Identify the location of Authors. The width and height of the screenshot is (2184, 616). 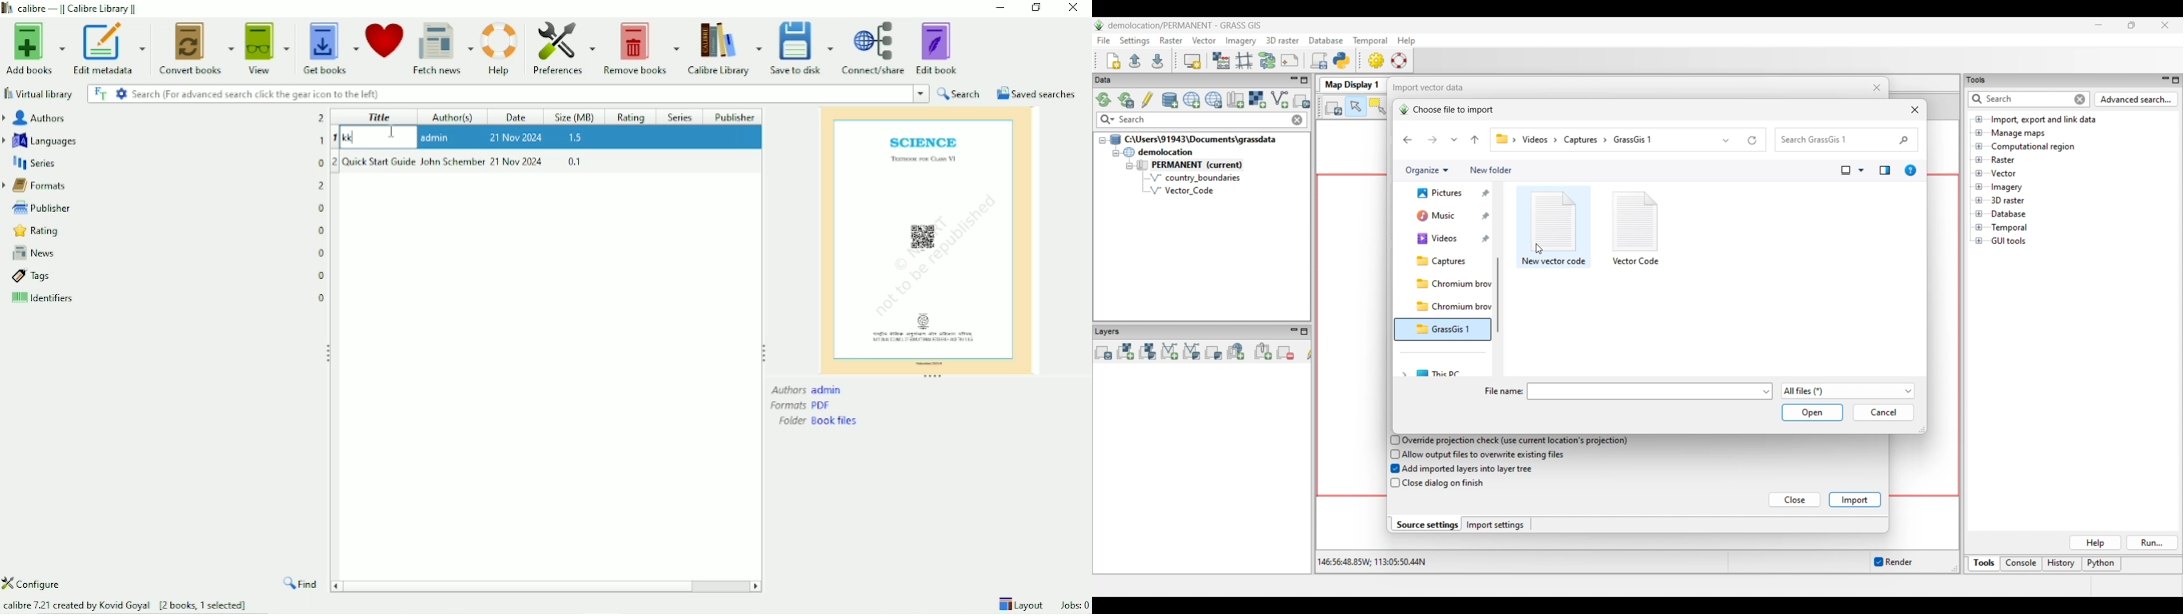
(808, 390).